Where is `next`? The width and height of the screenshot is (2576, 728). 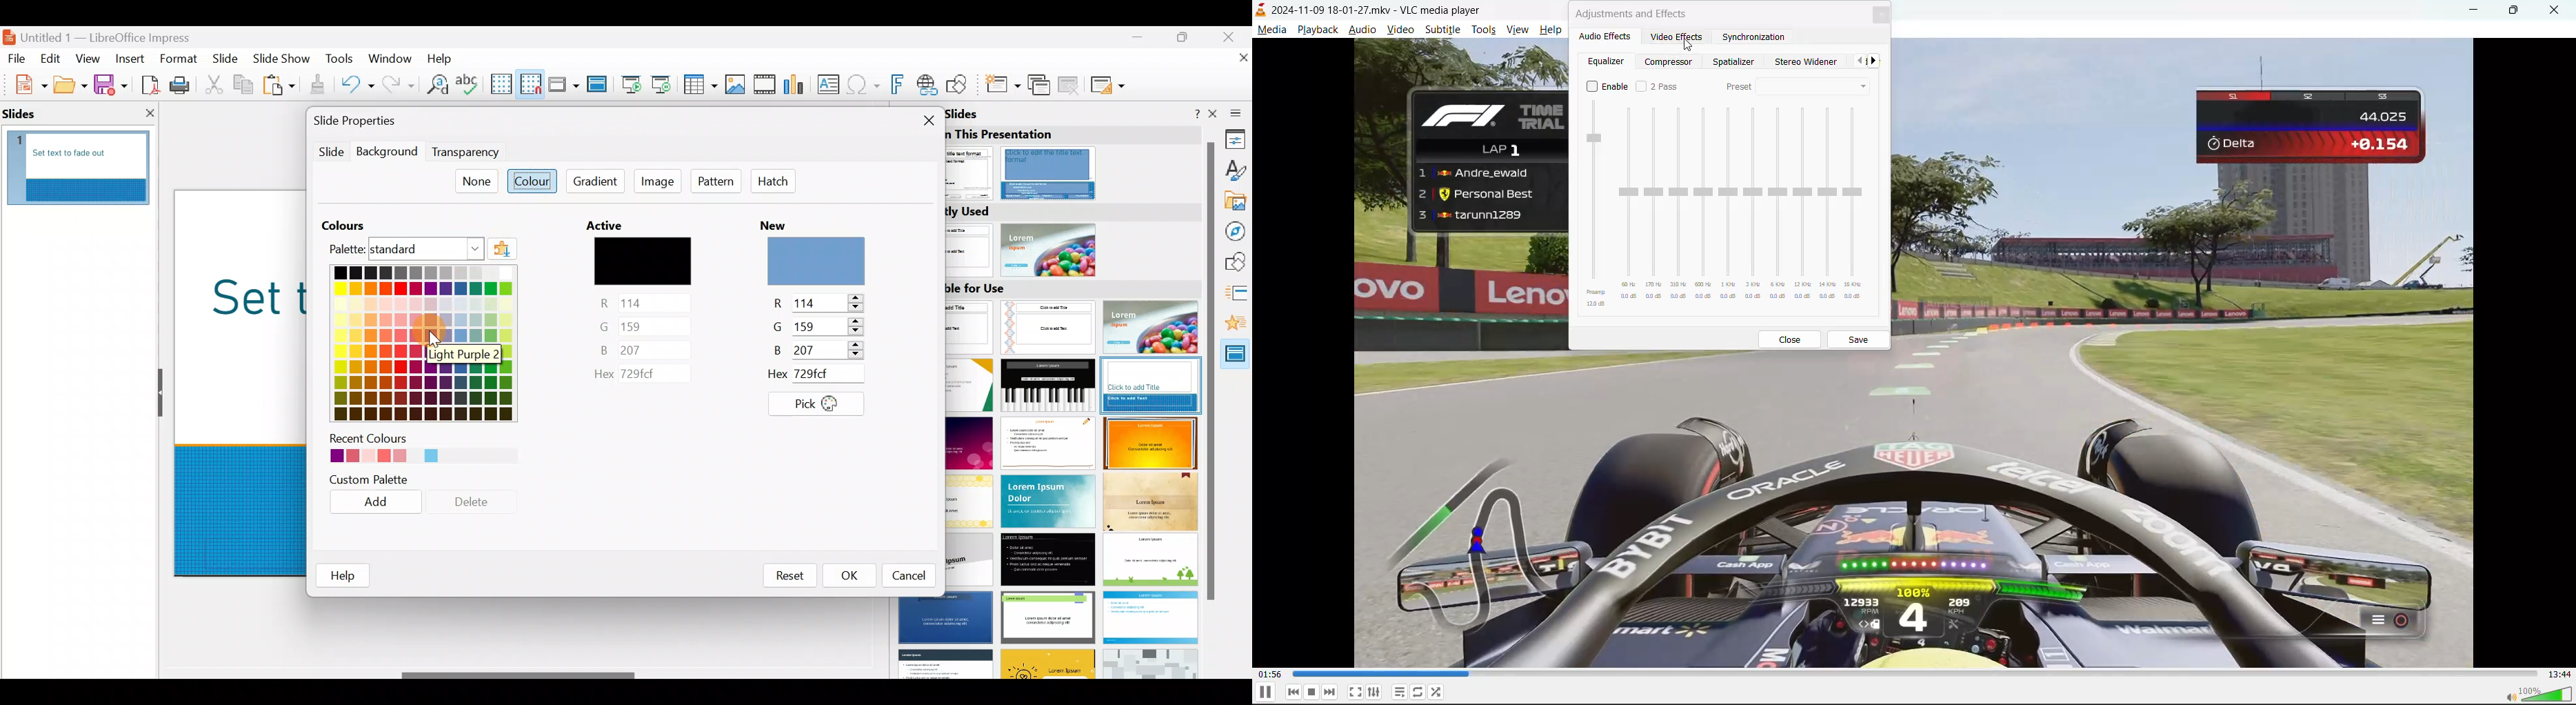
next is located at coordinates (1876, 63).